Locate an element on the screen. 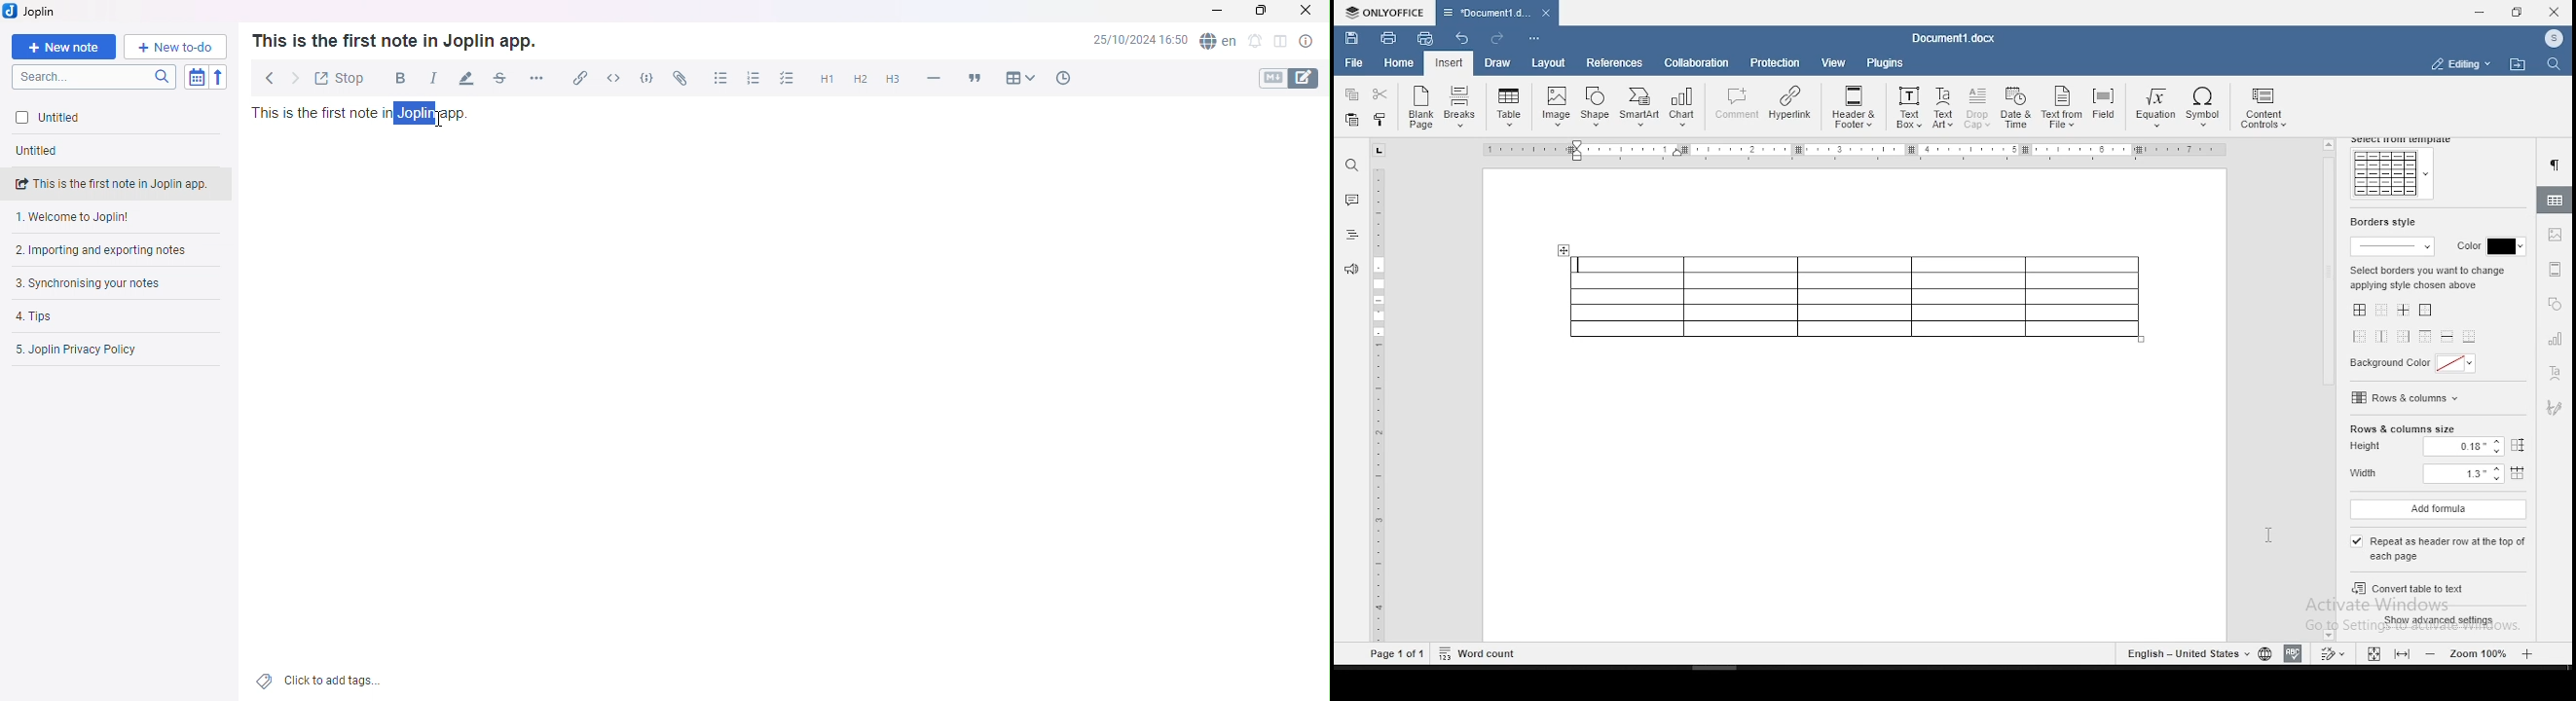  no borders is located at coordinates (2382, 312).